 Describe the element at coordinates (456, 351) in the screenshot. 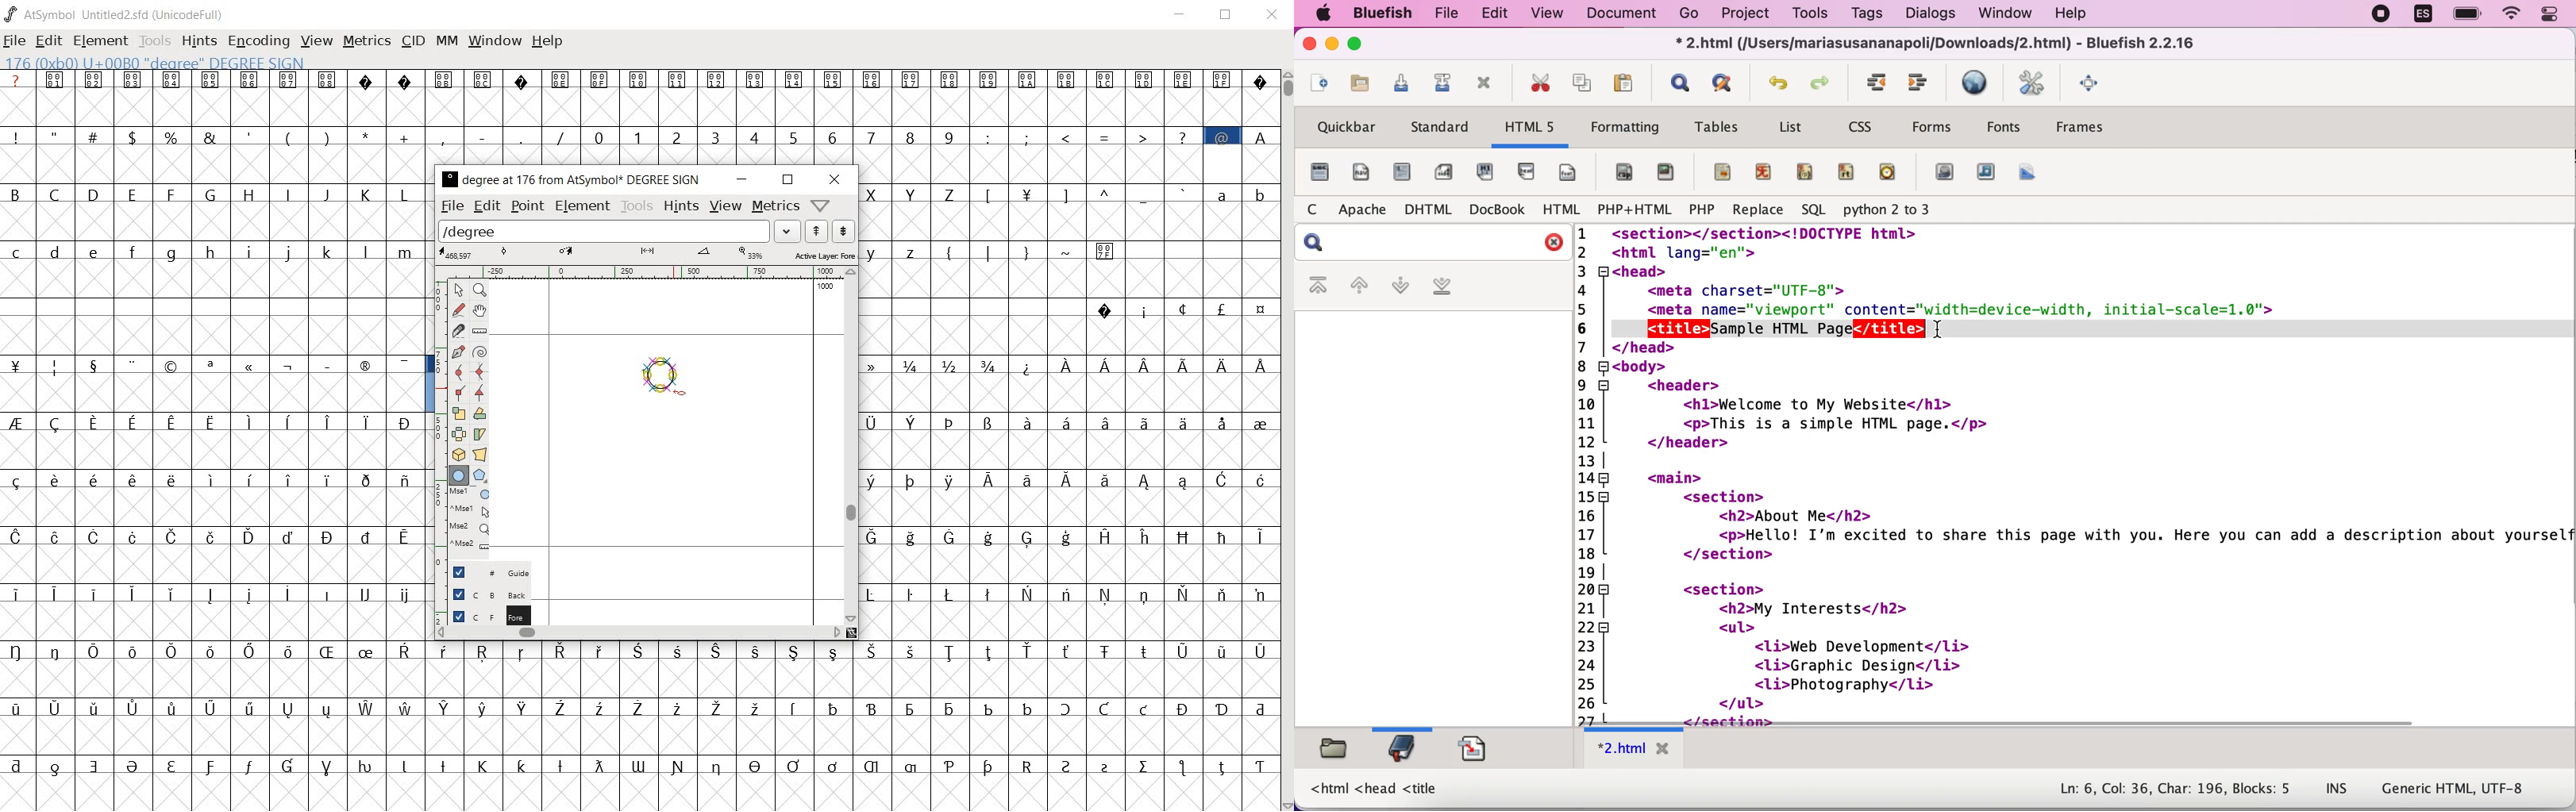

I see `add a point, then drag out its control points` at that location.